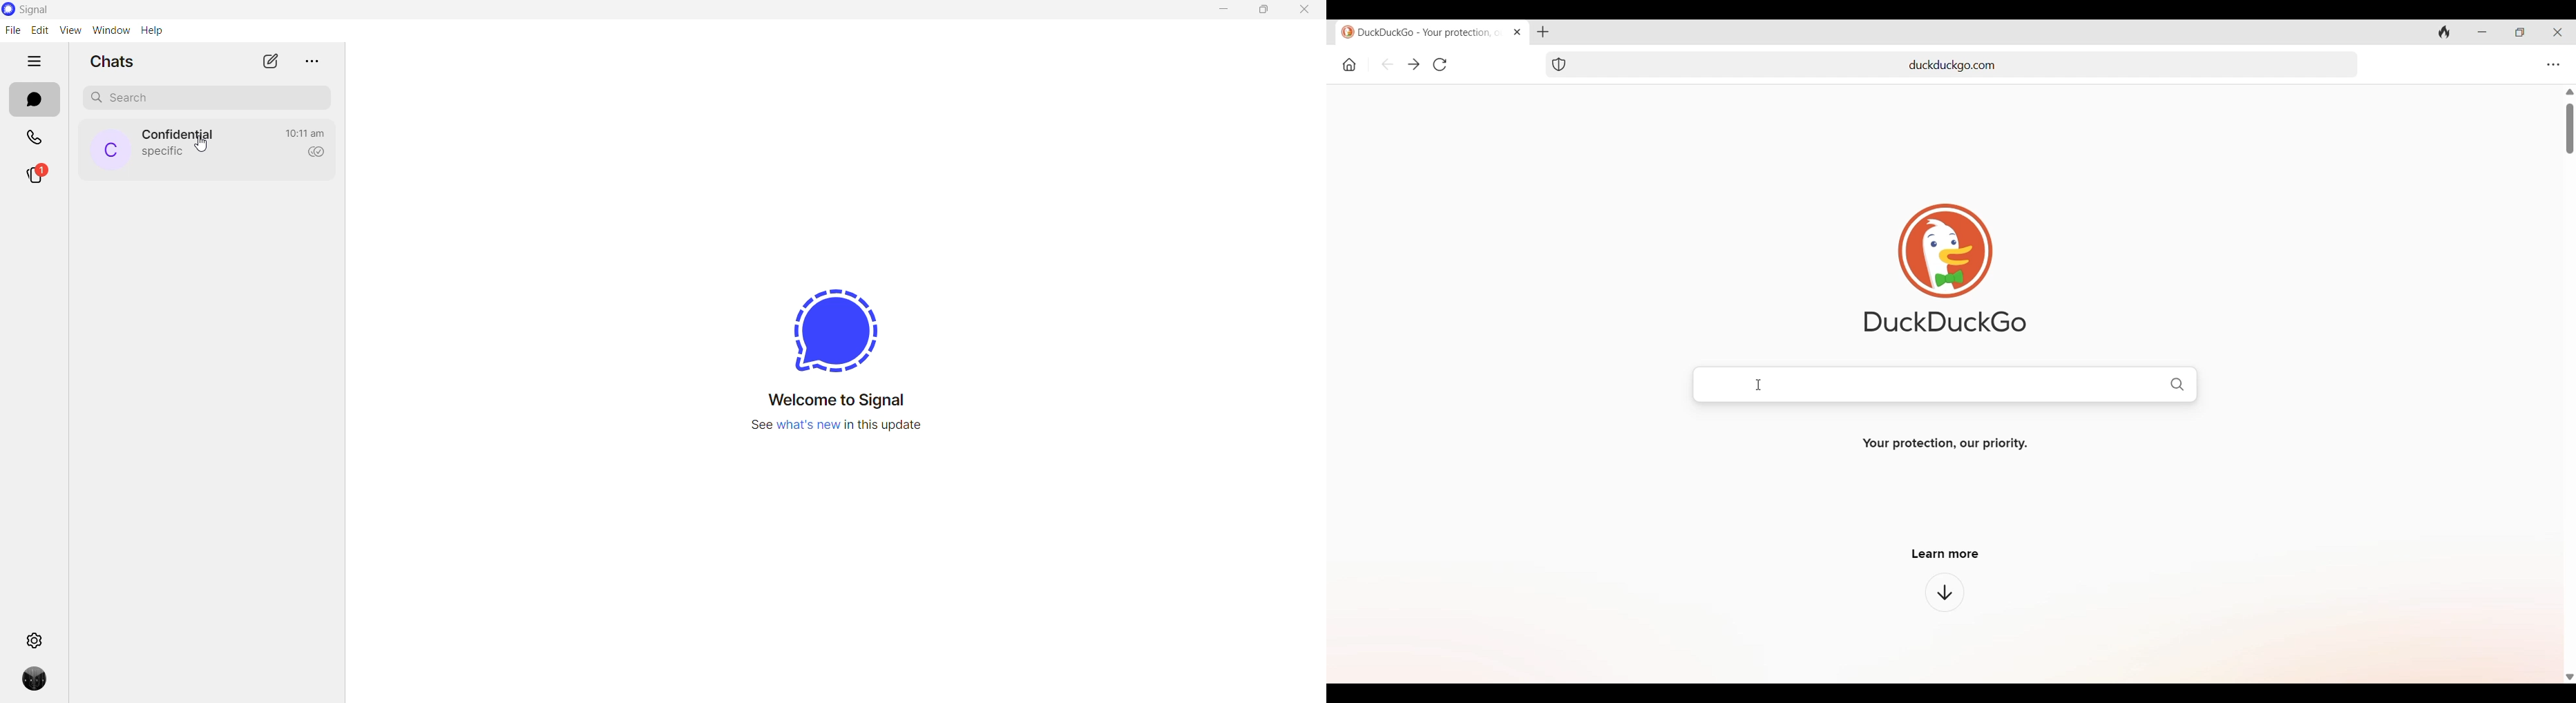  I want to click on signal logo, so click(48, 11).